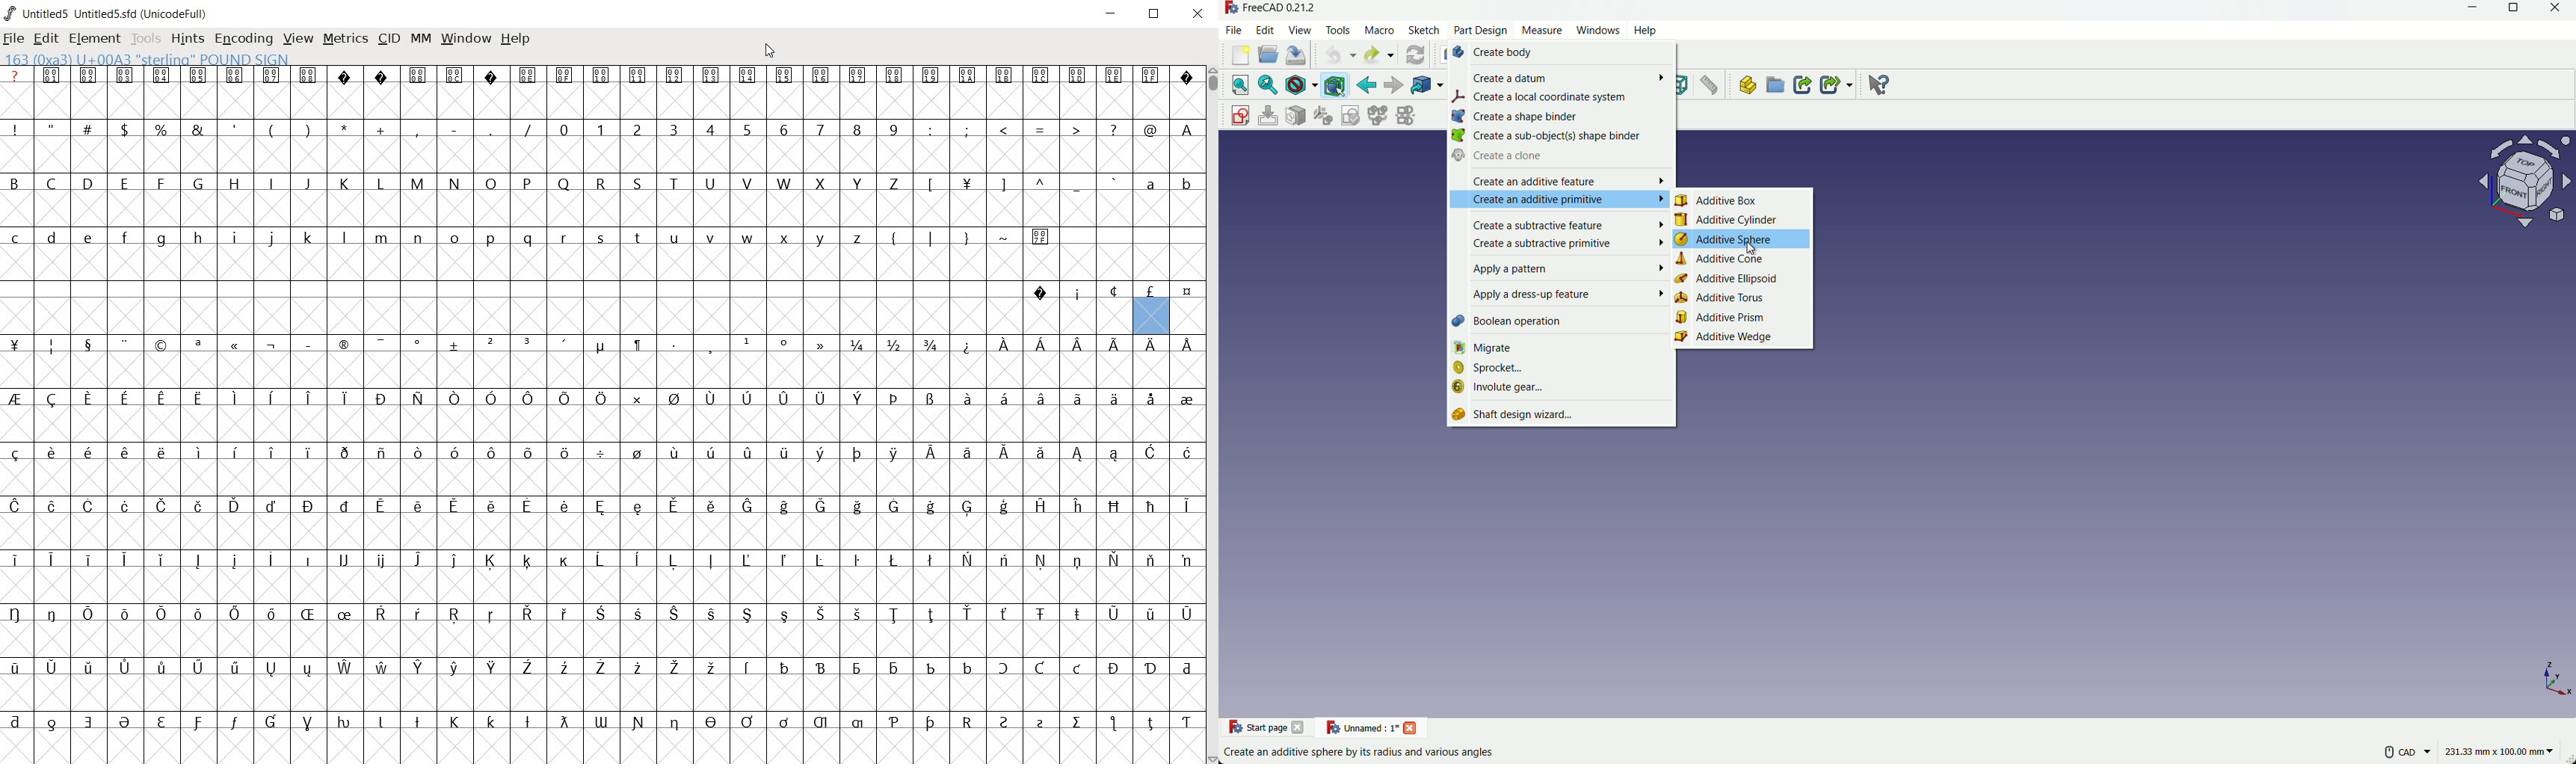  What do you see at coordinates (19, 182) in the screenshot?
I see `B` at bounding box center [19, 182].